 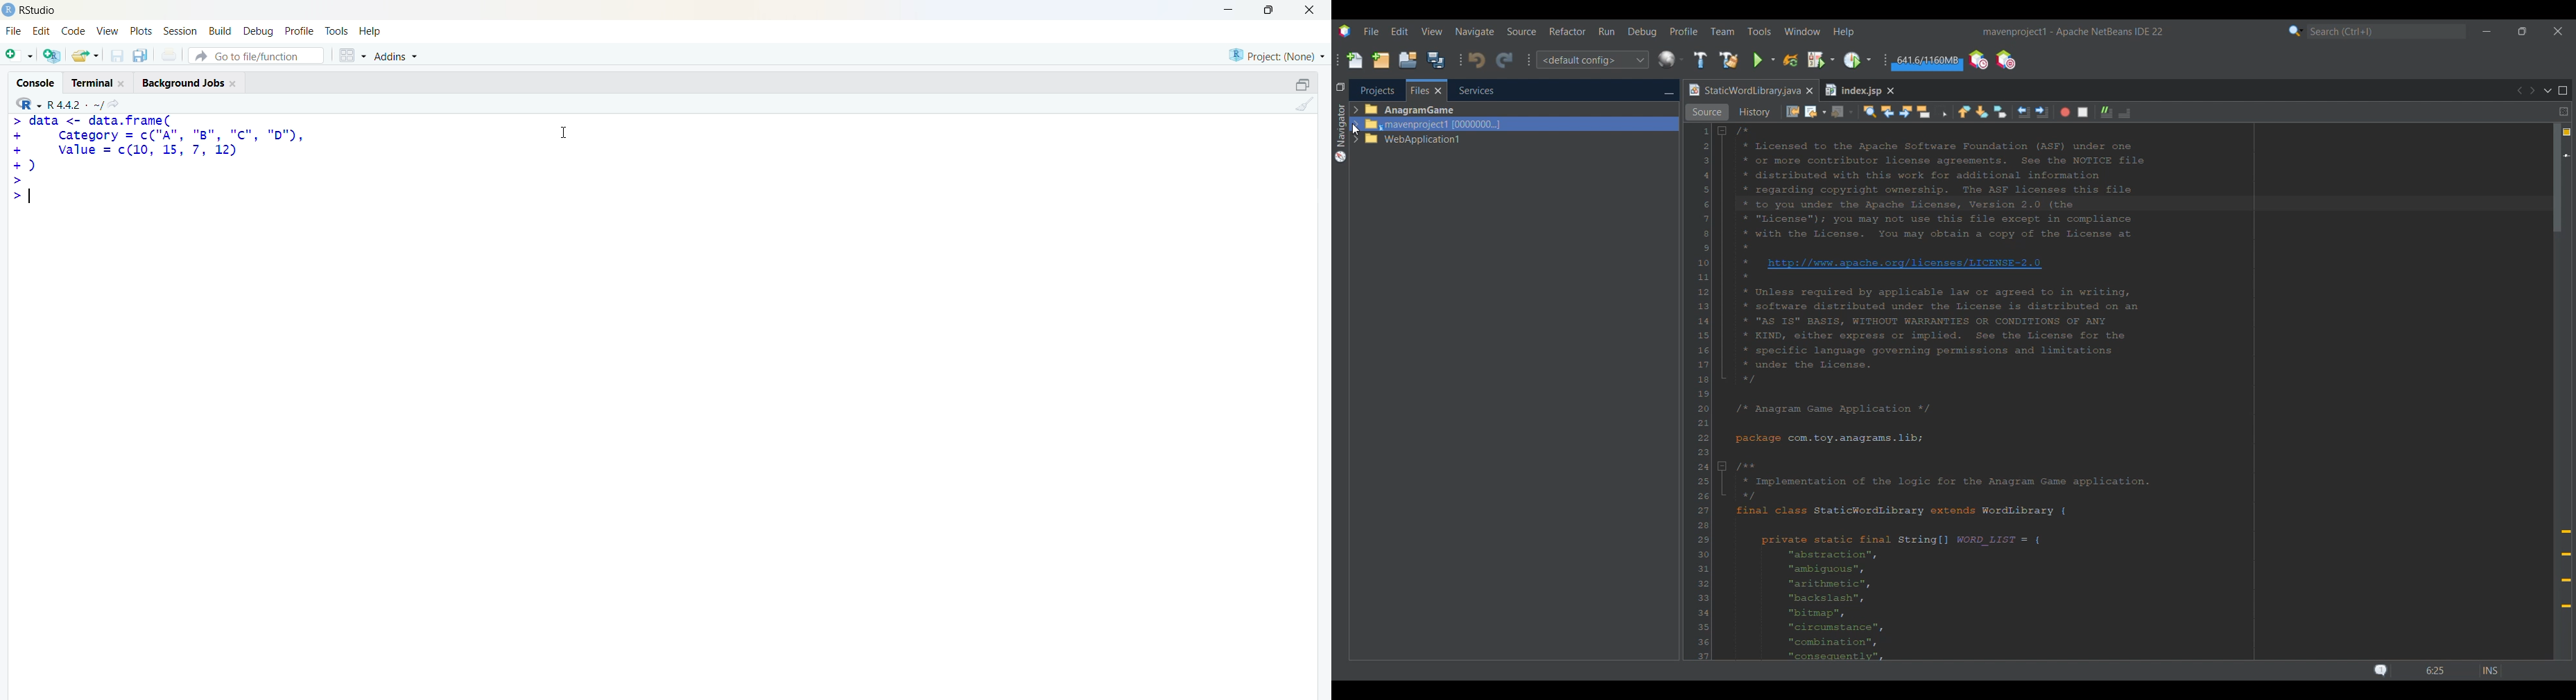 I want to click on build, so click(x=219, y=31).